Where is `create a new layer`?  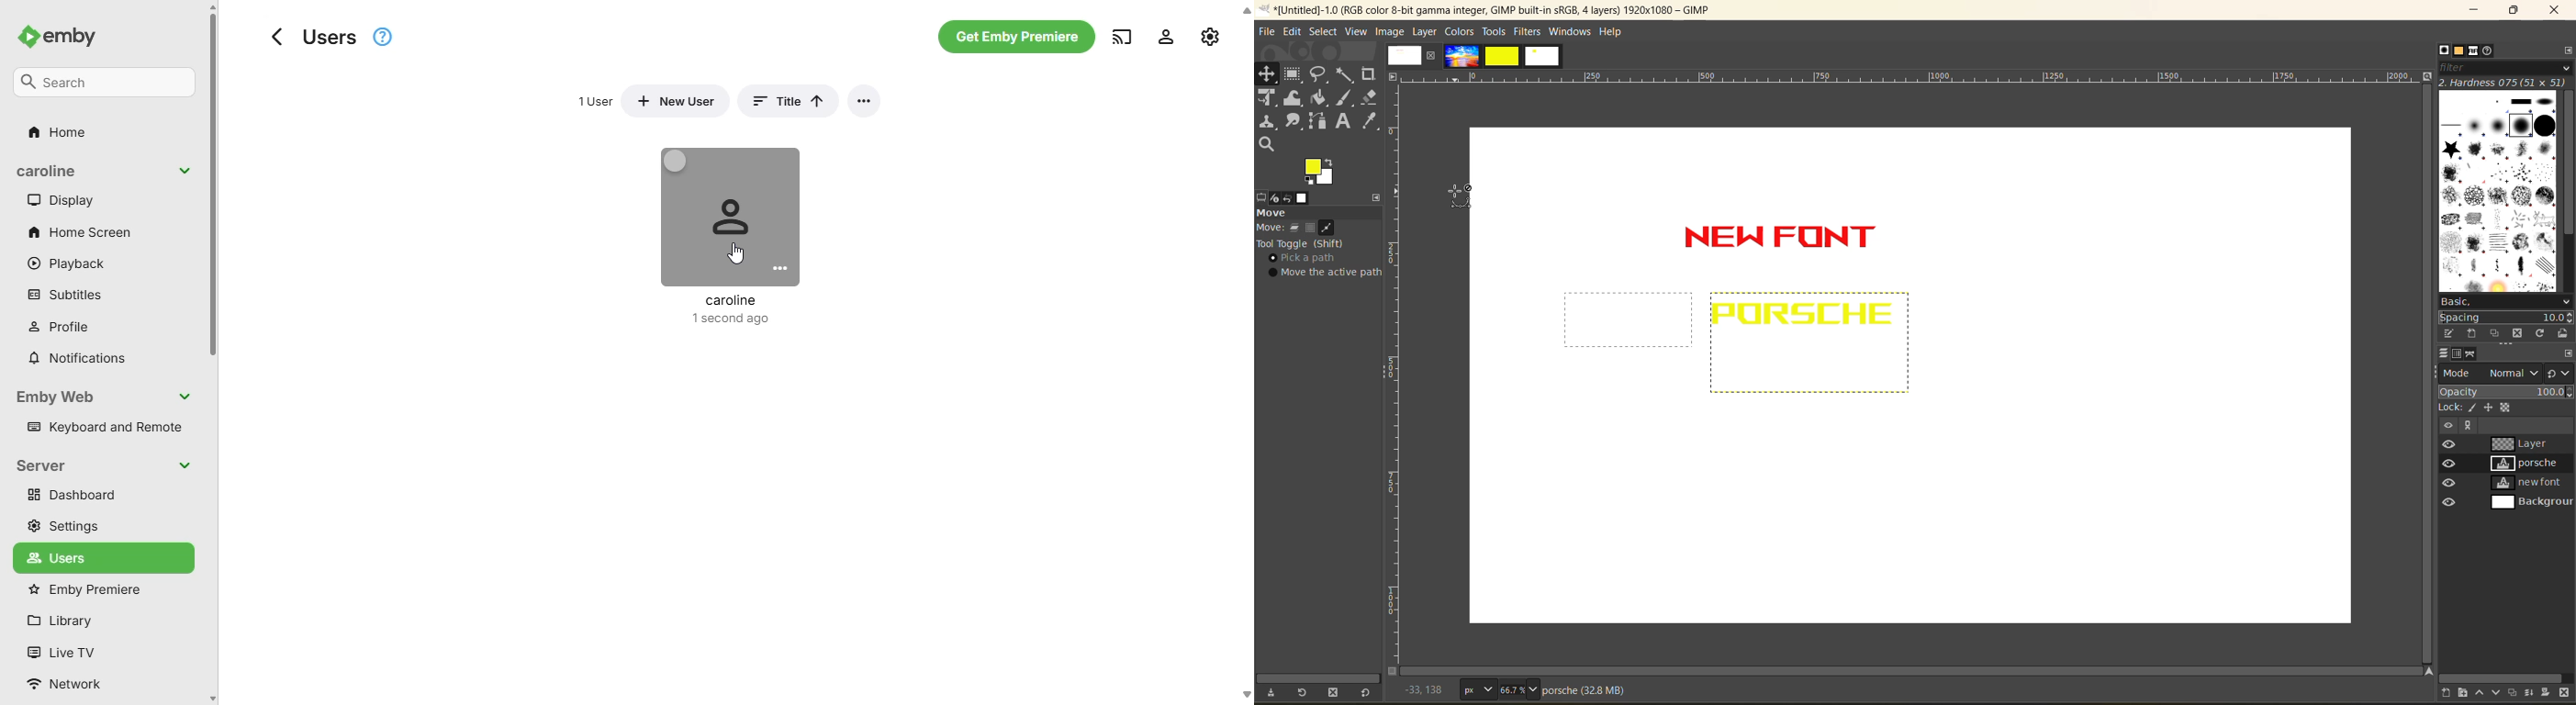
create a new layer is located at coordinates (2440, 691).